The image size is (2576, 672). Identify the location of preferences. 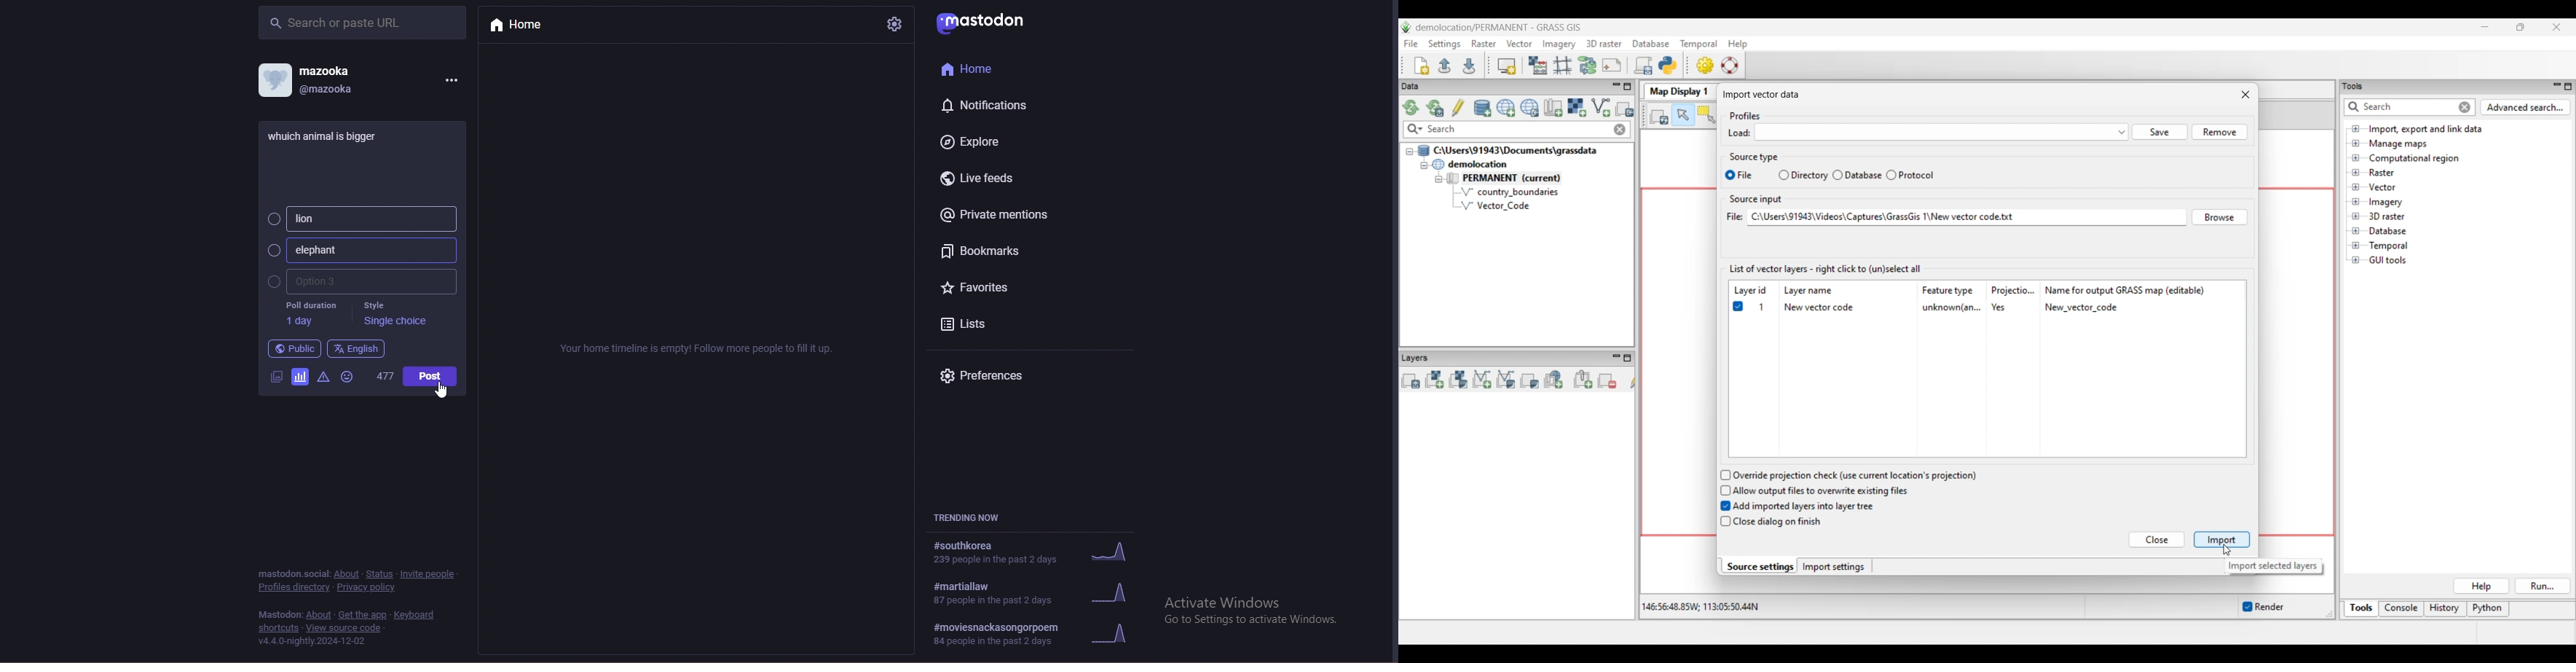
(998, 377).